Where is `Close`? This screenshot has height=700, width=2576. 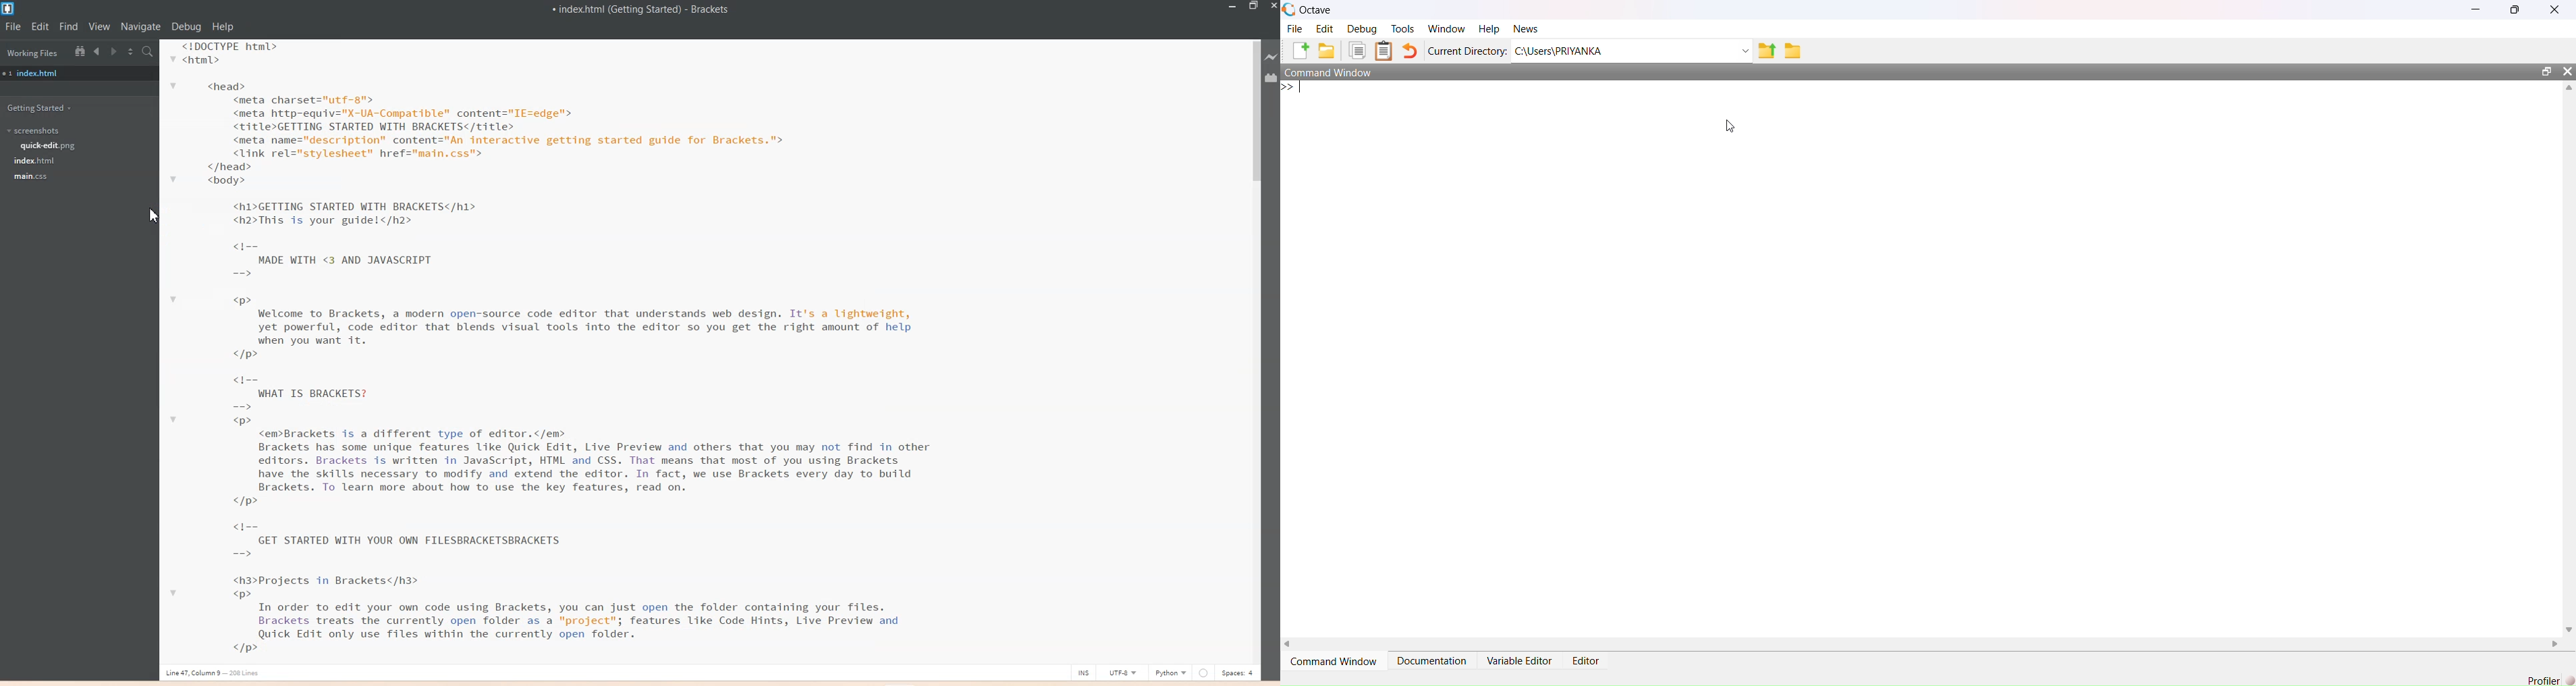 Close is located at coordinates (2553, 9).